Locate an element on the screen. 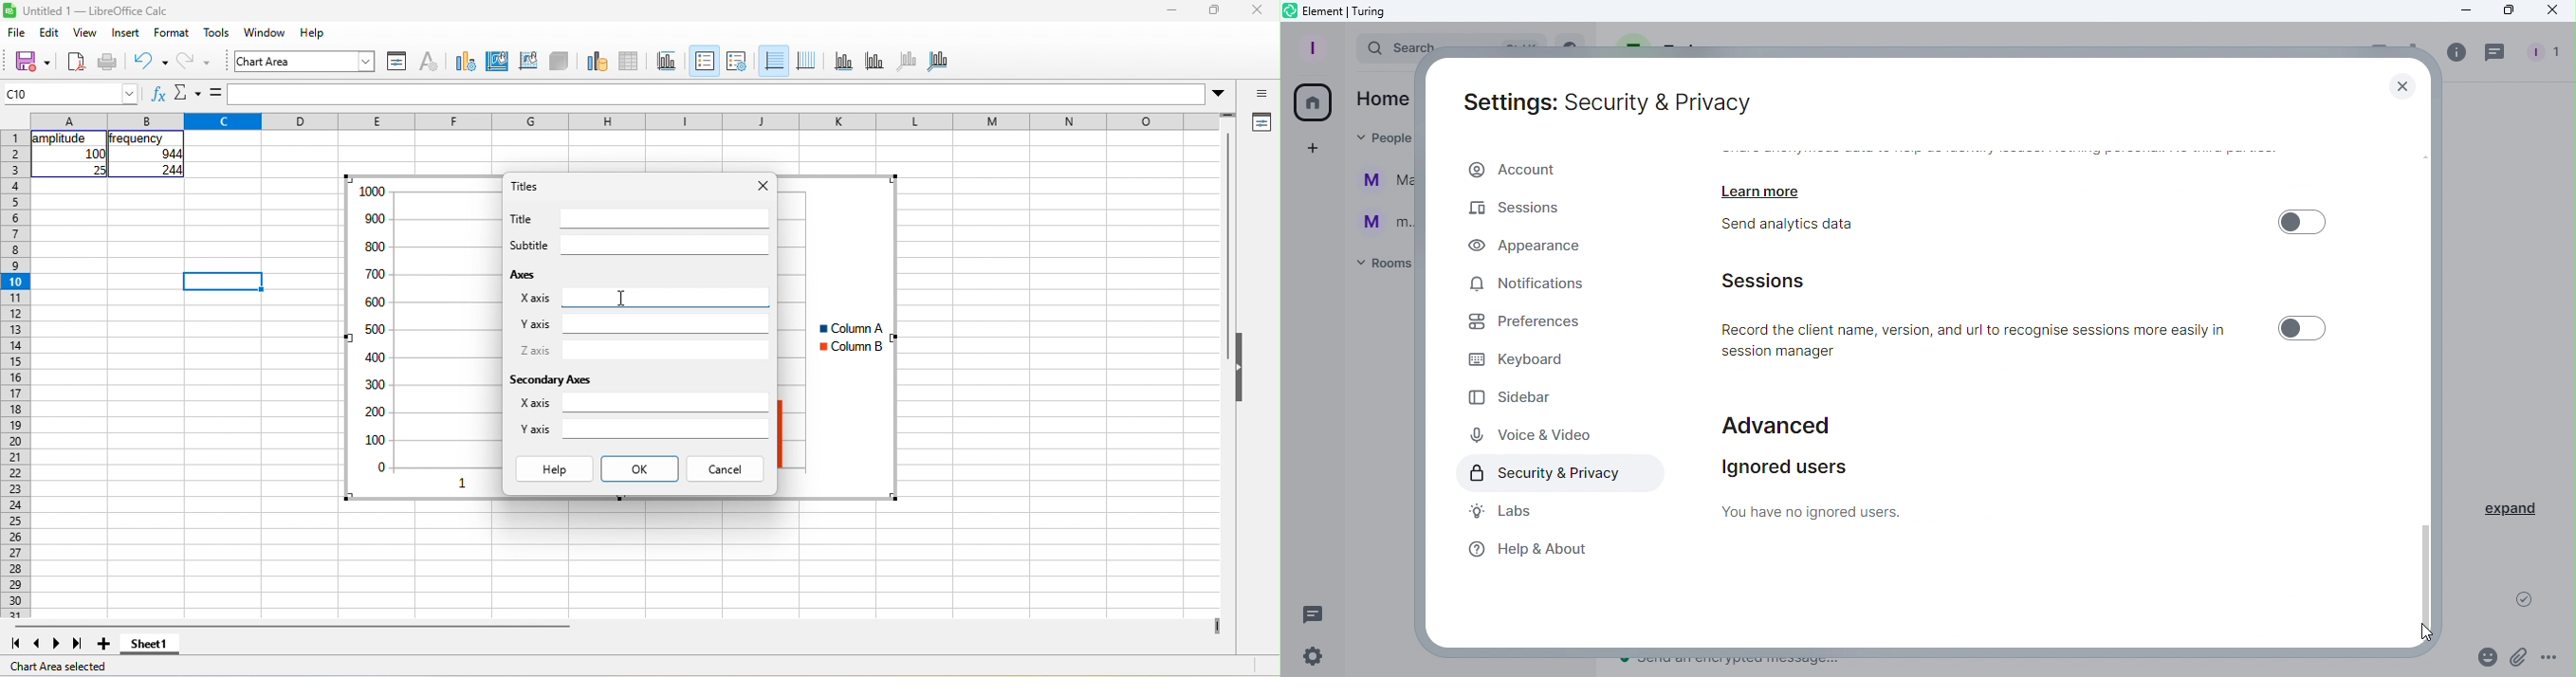 The width and height of the screenshot is (2576, 700). Cursor is located at coordinates (2424, 630).